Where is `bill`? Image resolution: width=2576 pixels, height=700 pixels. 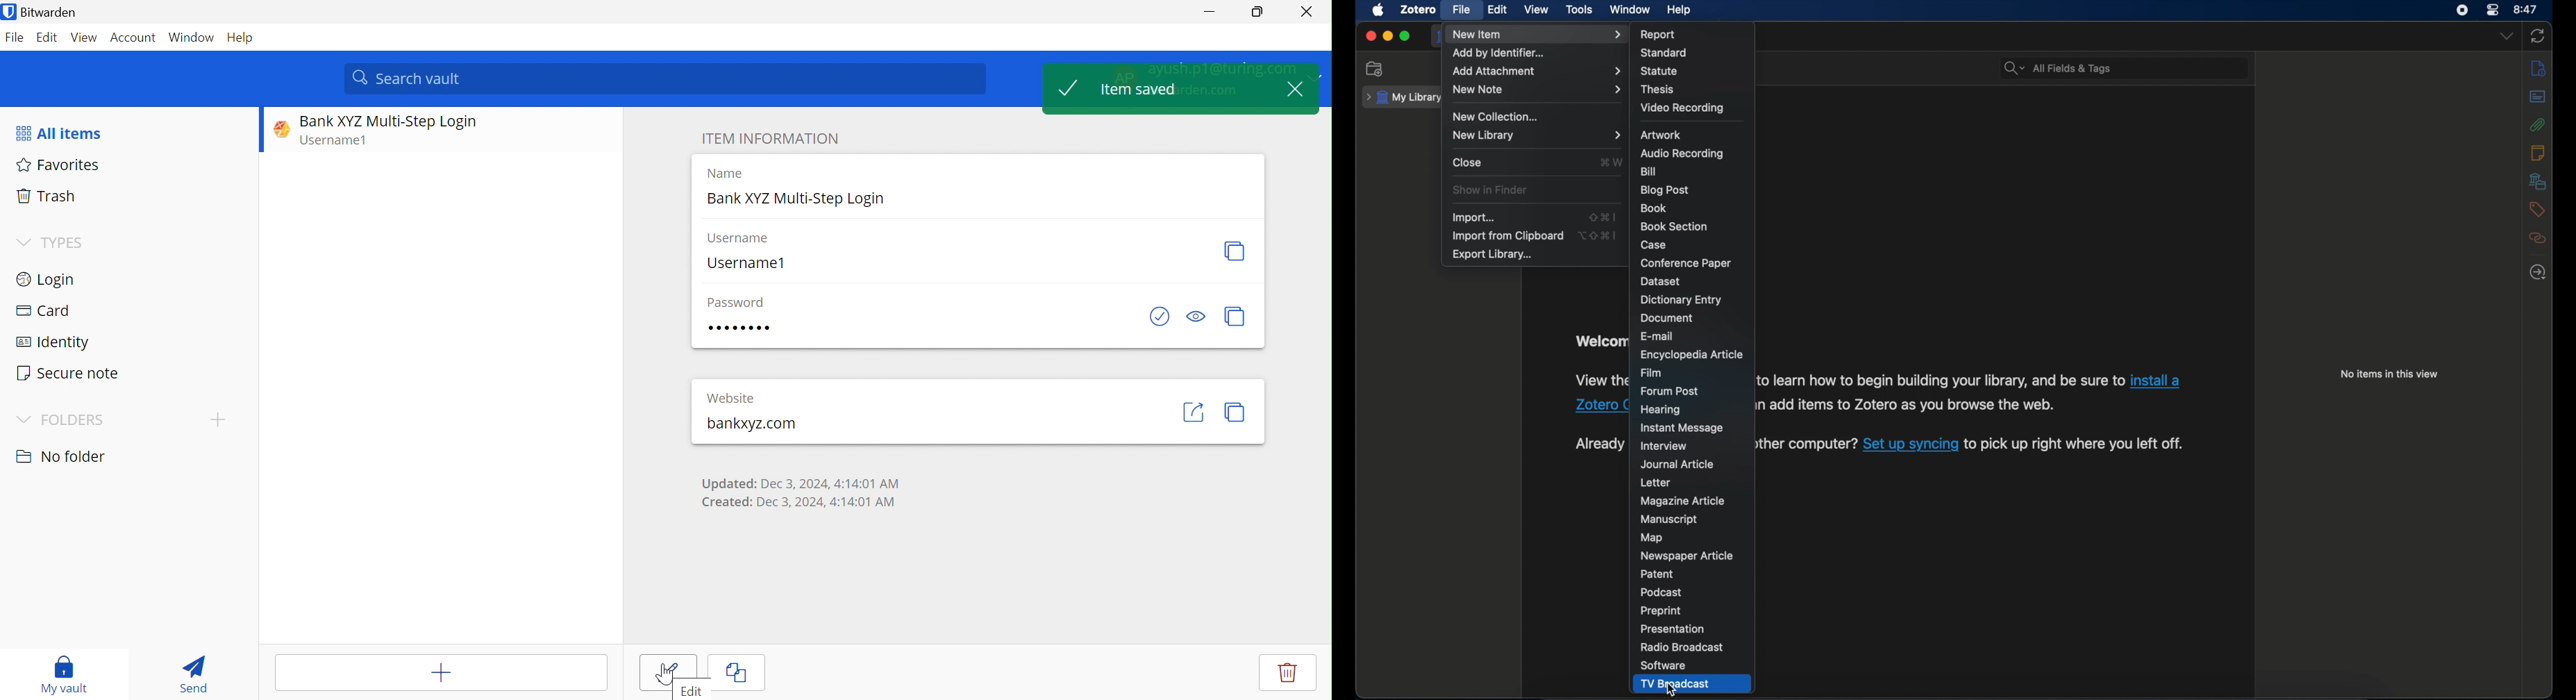 bill is located at coordinates (1648, 172).